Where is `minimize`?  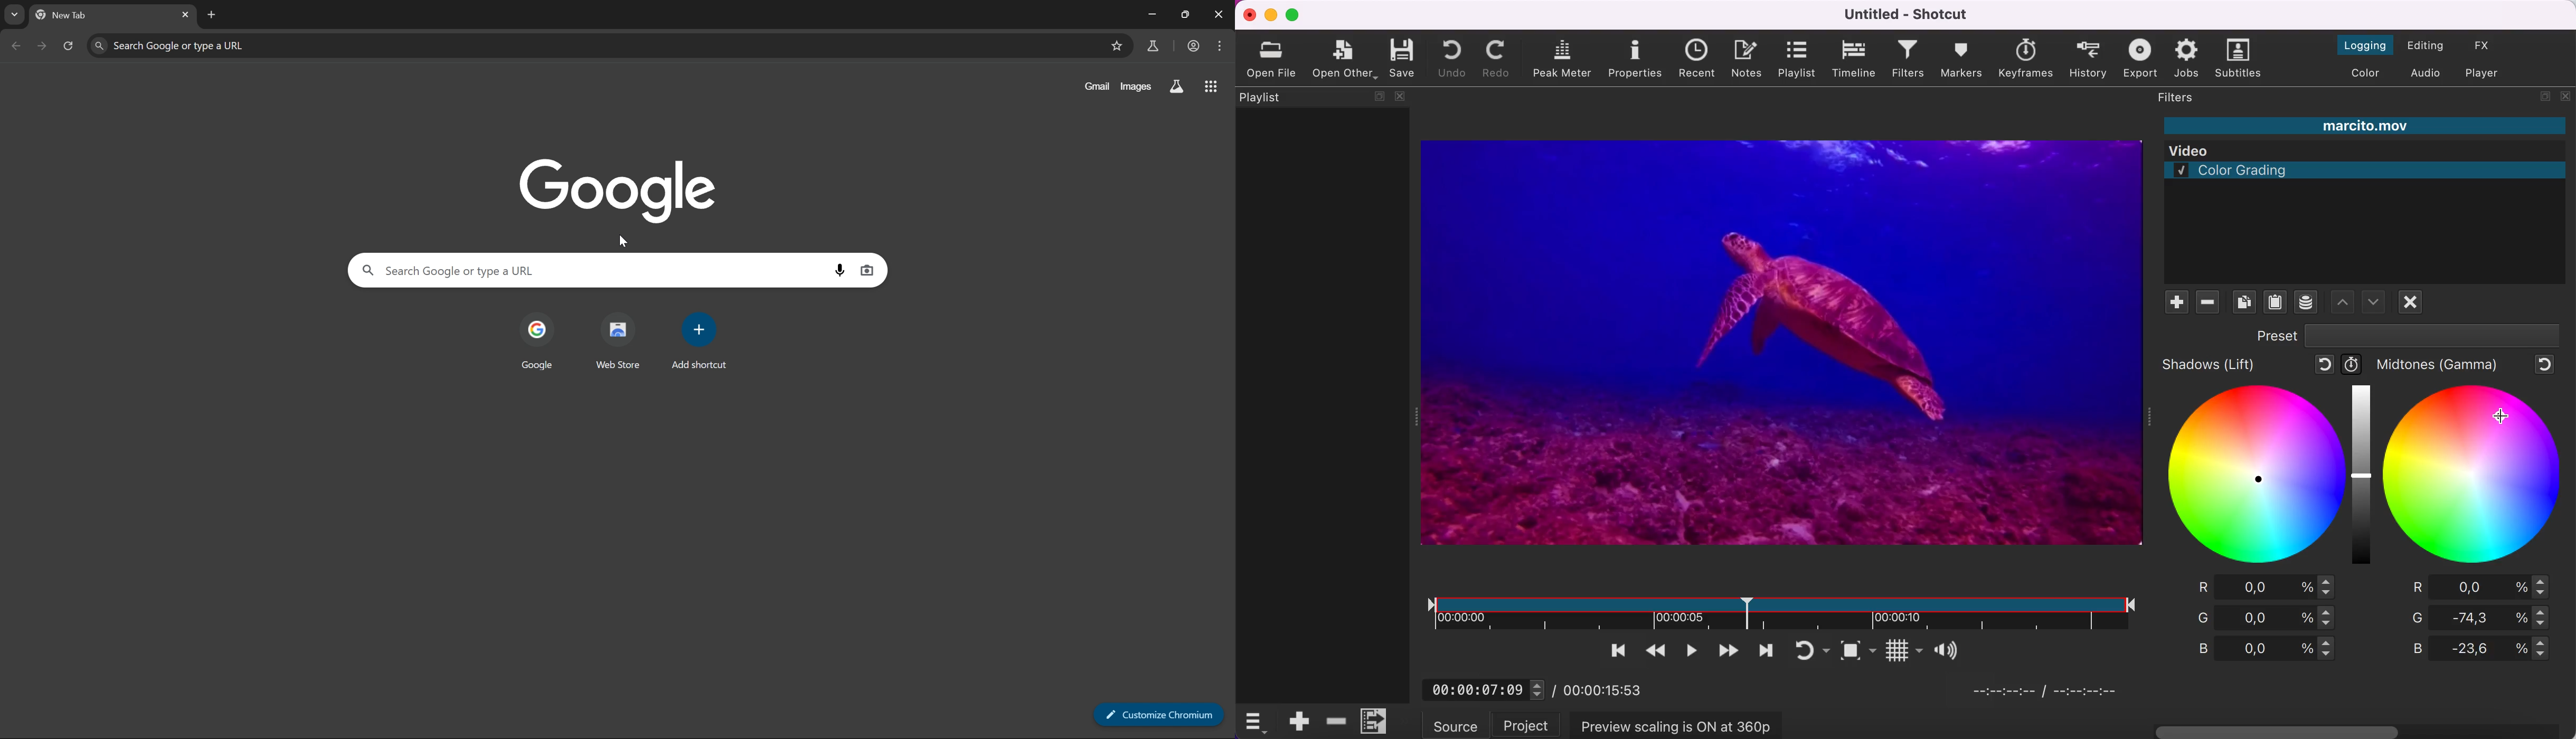
minimize is located at coordinates (1271, 14).